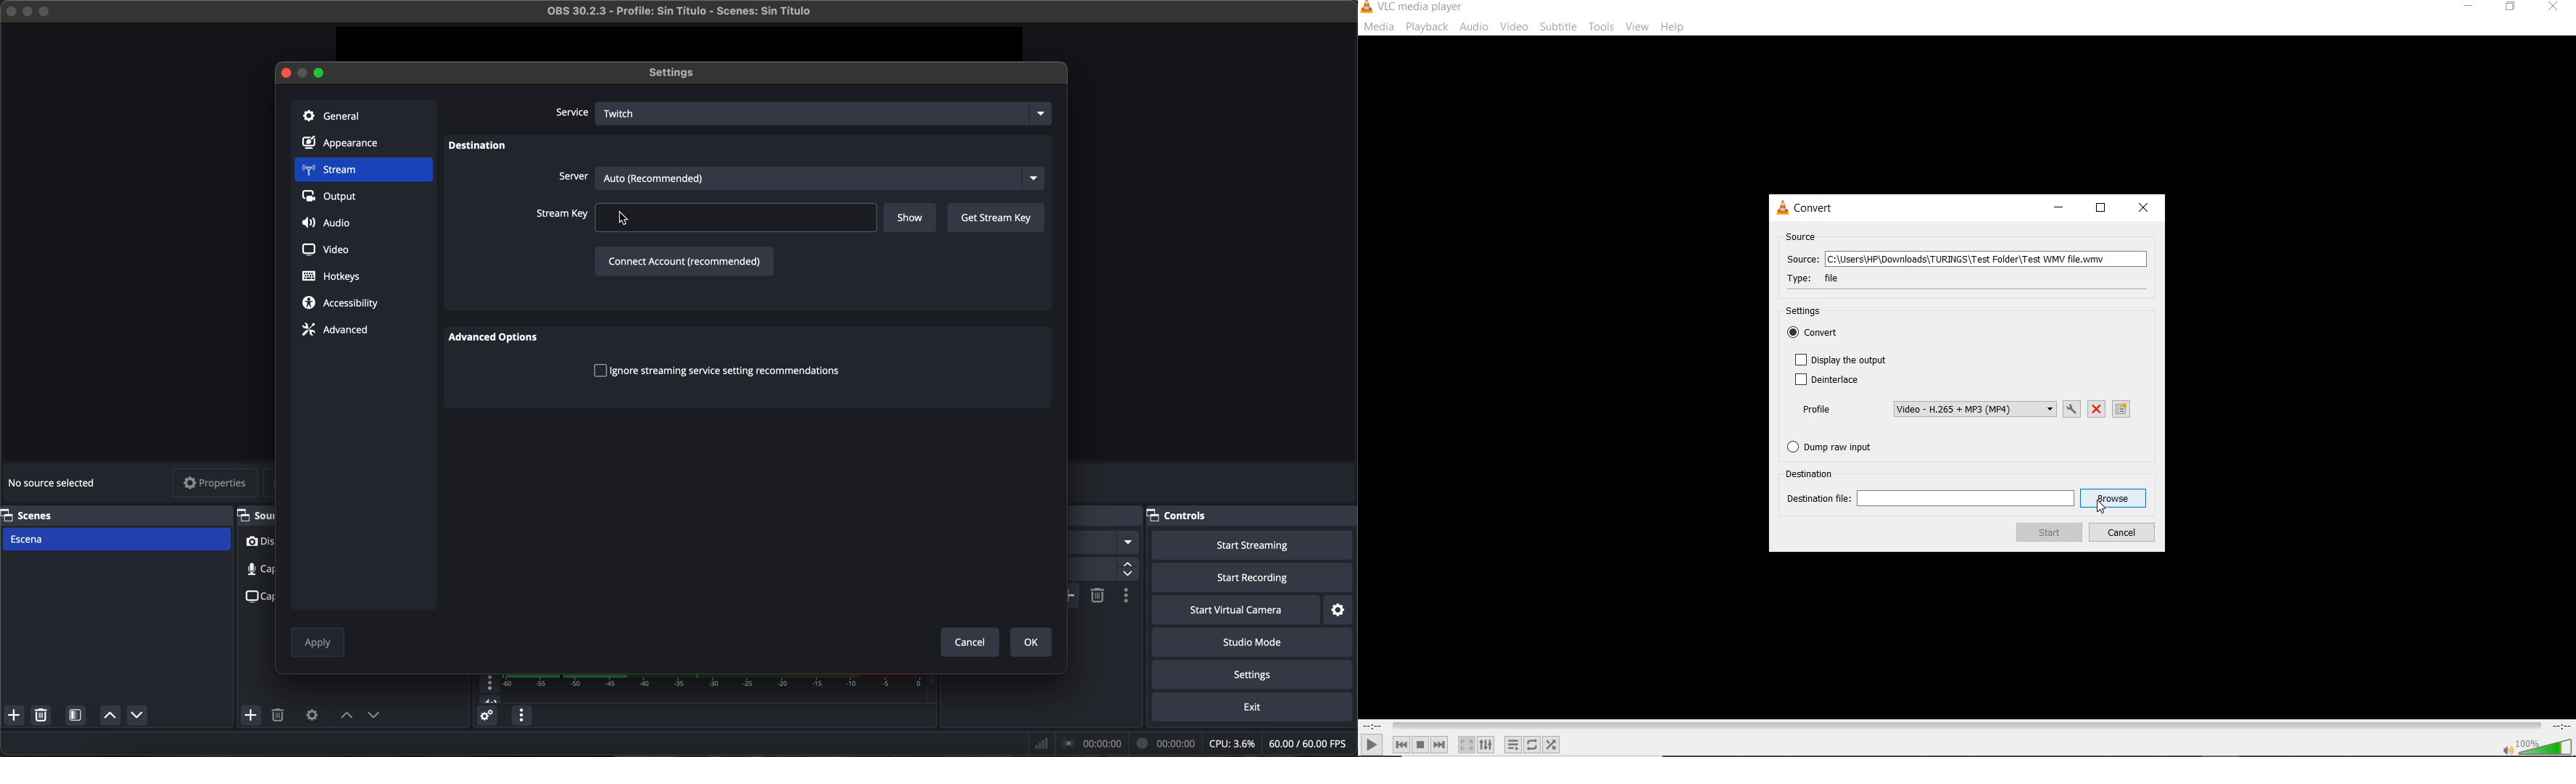 This screenshot has height=784, width=2576. I want to click on show extended settings, so click(1486, 745).